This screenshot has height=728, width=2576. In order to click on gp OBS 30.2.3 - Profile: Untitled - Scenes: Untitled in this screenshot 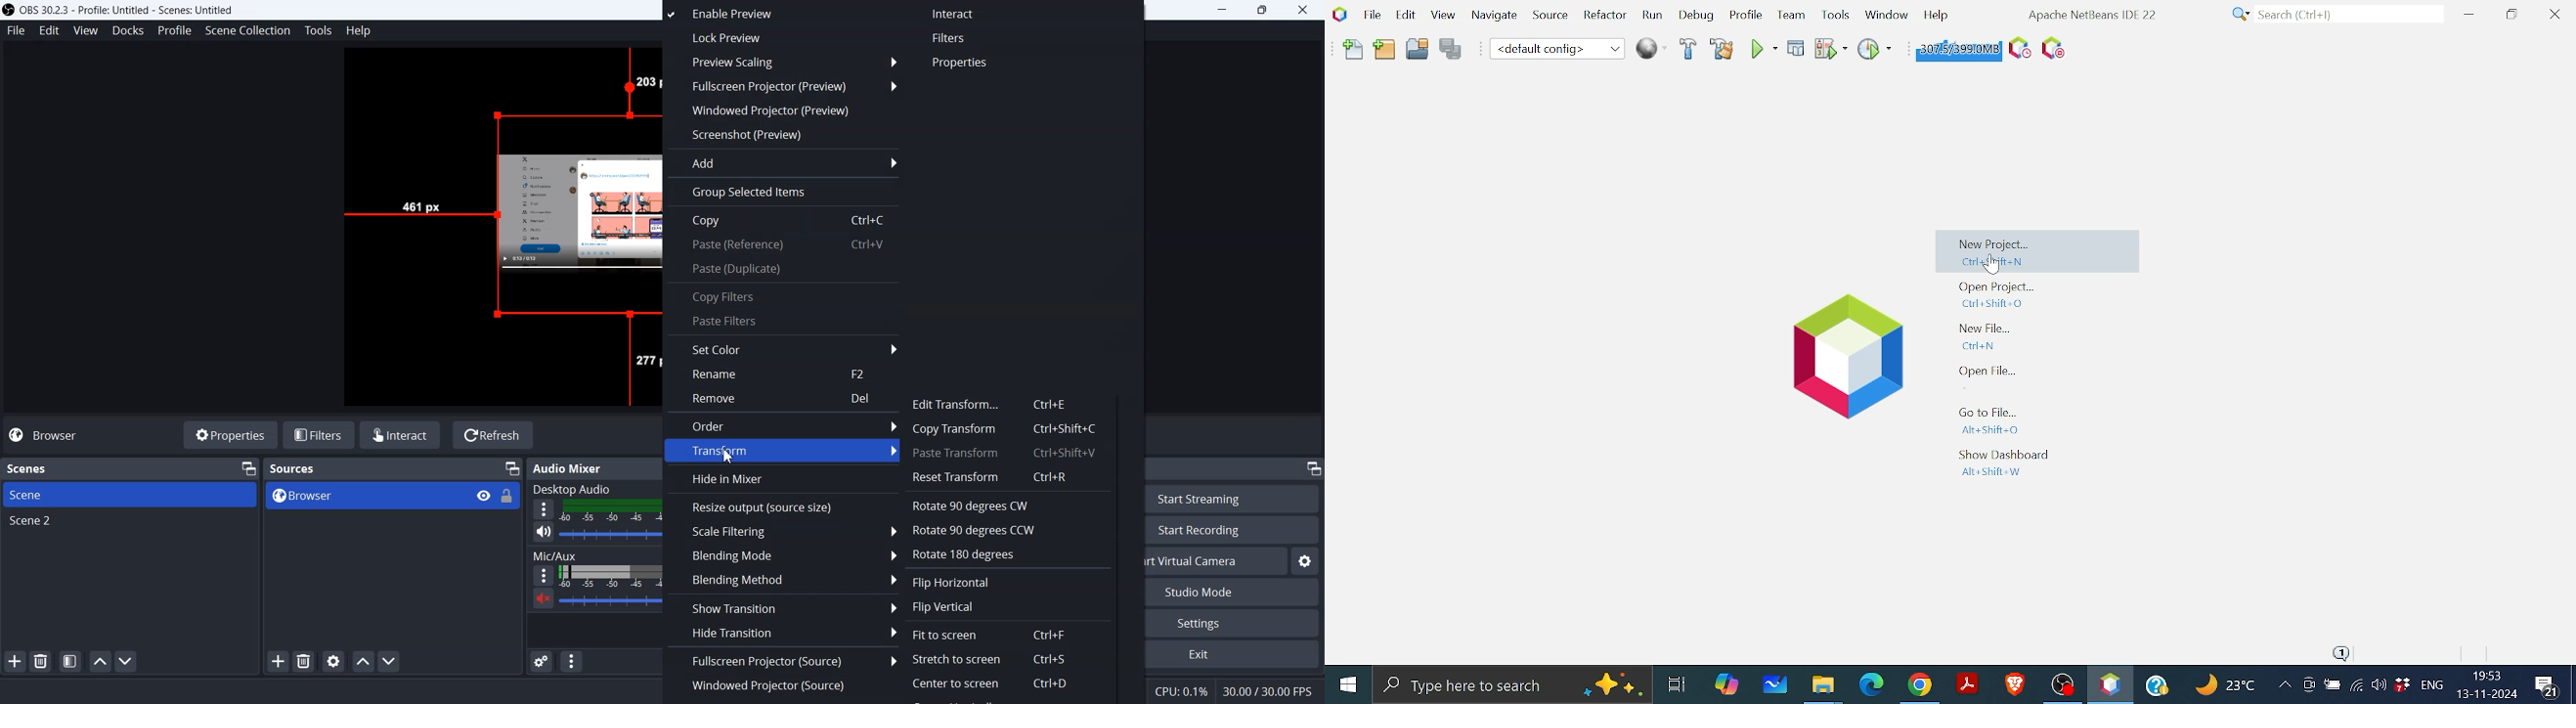, I will do `click(136, 9)`.